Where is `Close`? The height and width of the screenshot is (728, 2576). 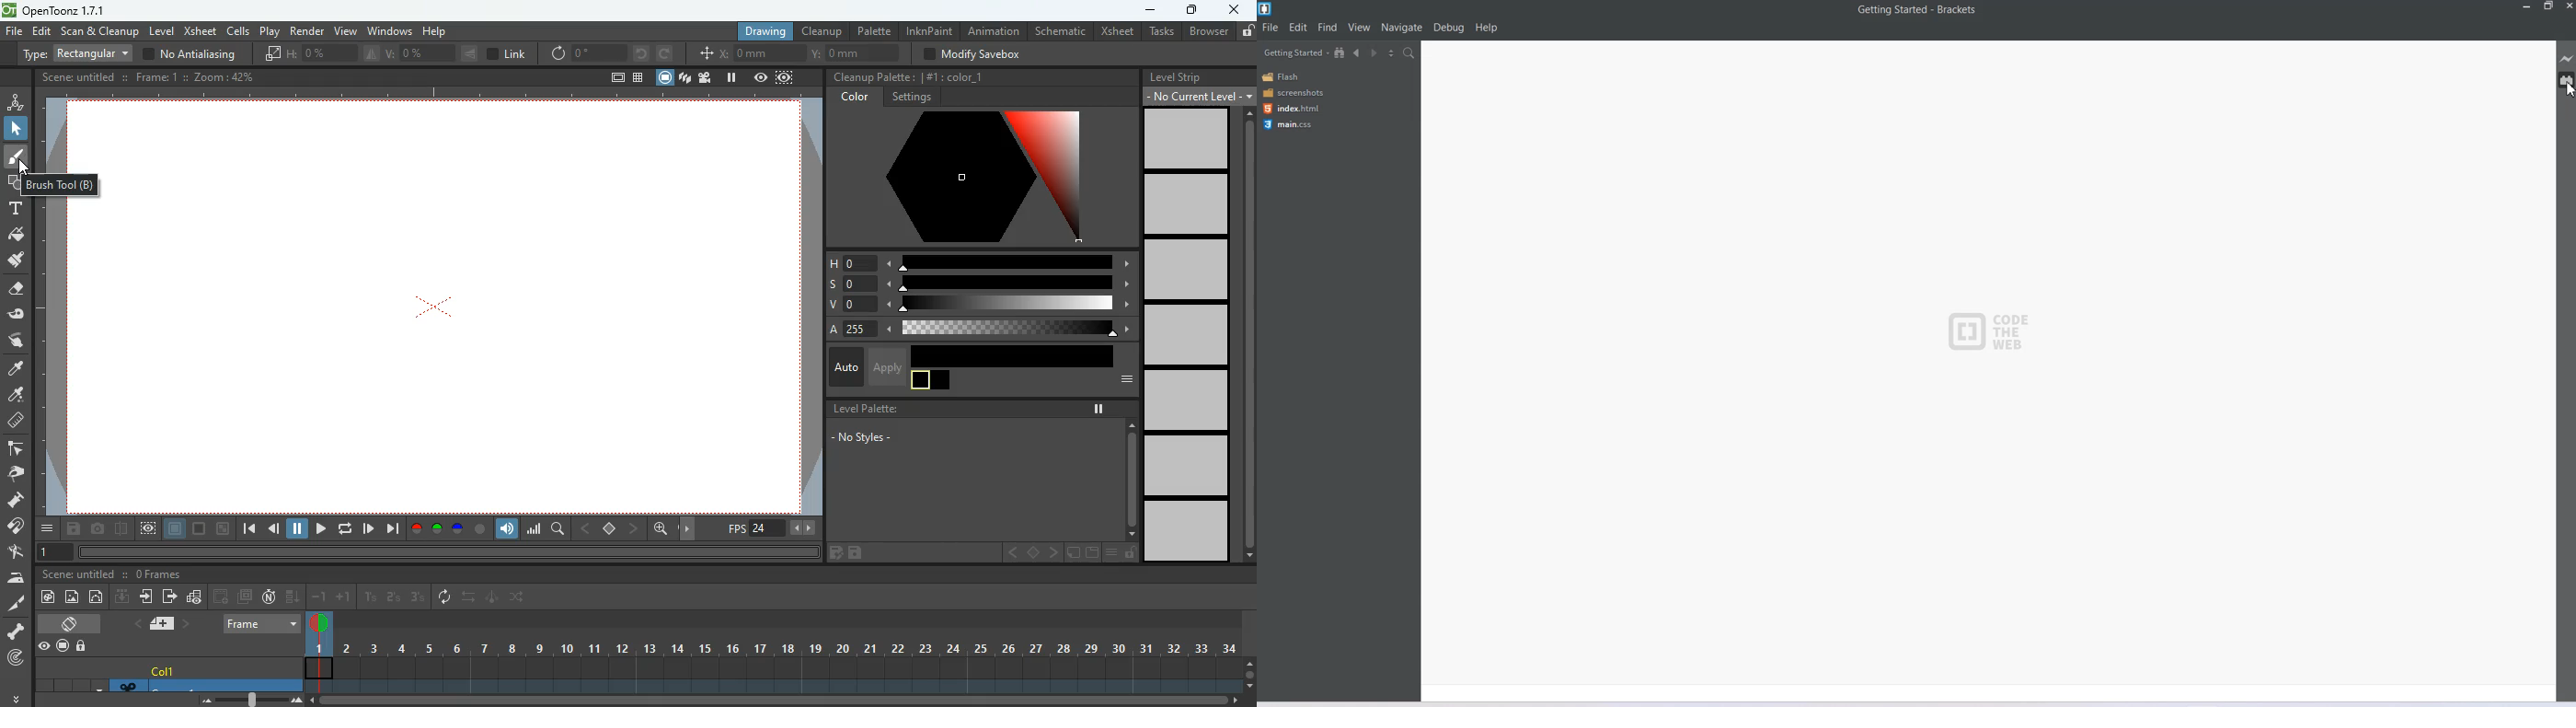
Close is located at coordinates (2568, 6).